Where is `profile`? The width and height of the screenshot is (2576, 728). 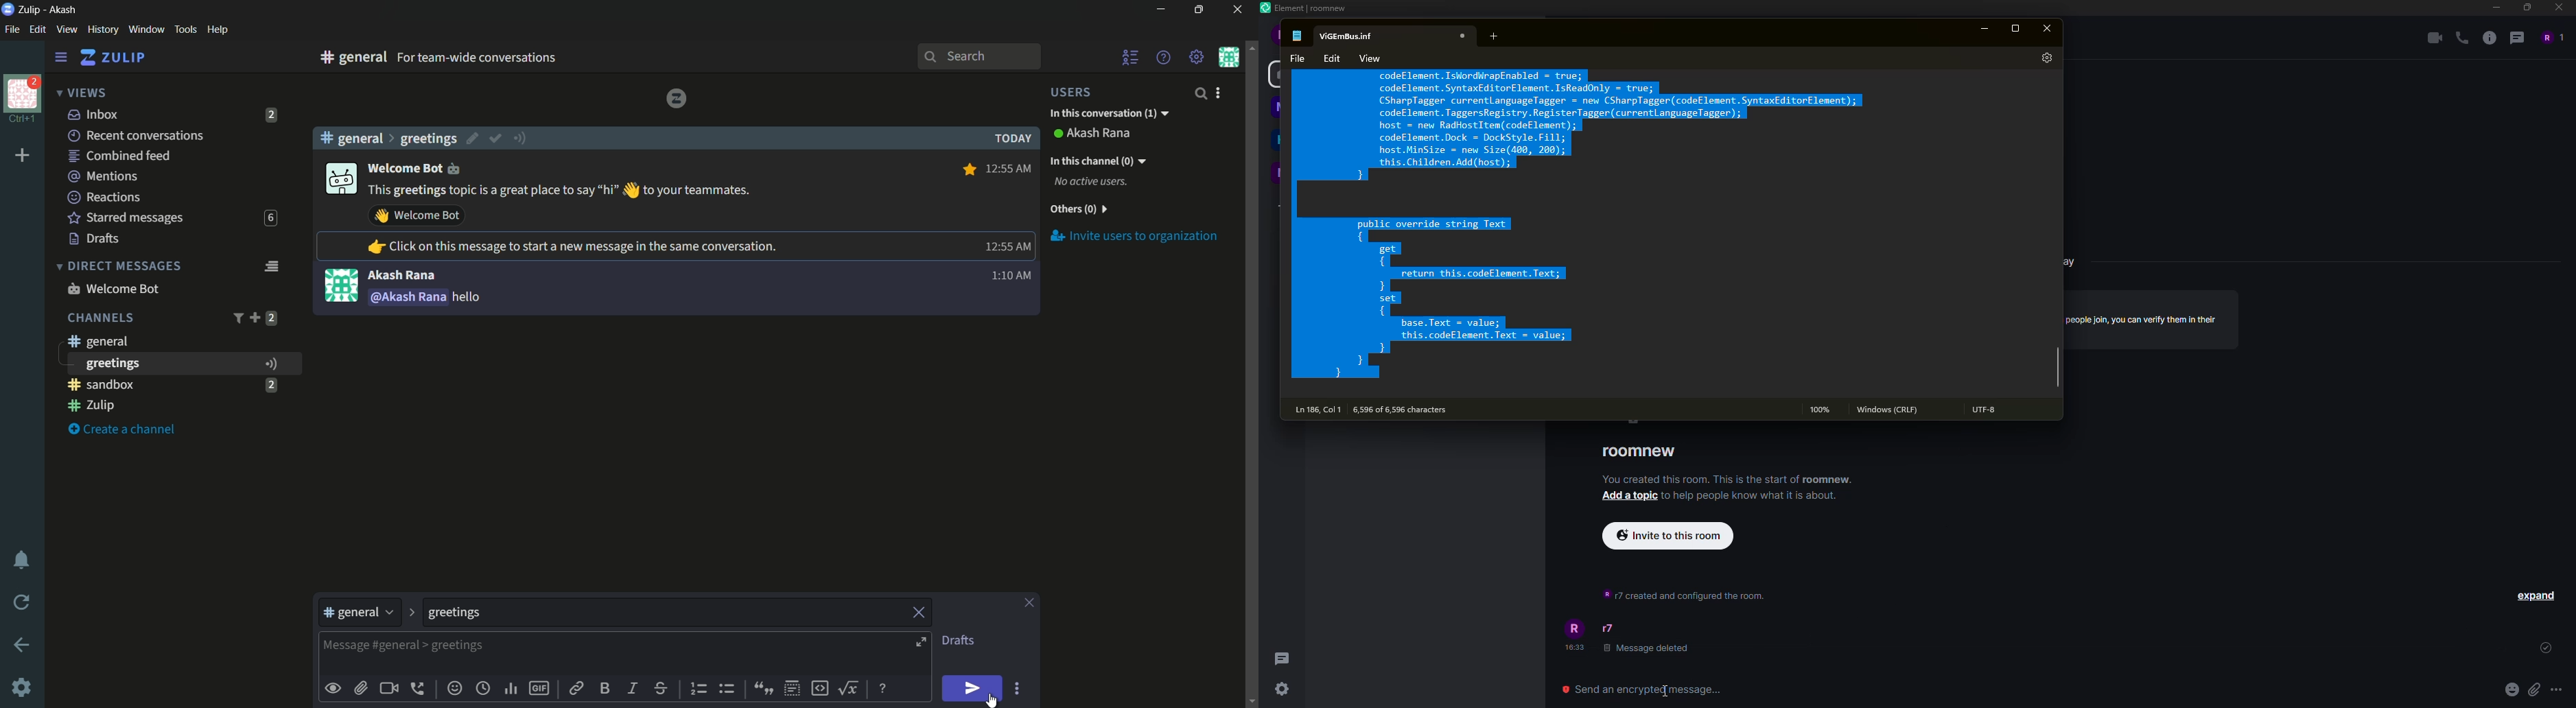
profile is located at coordinates (22, 92).